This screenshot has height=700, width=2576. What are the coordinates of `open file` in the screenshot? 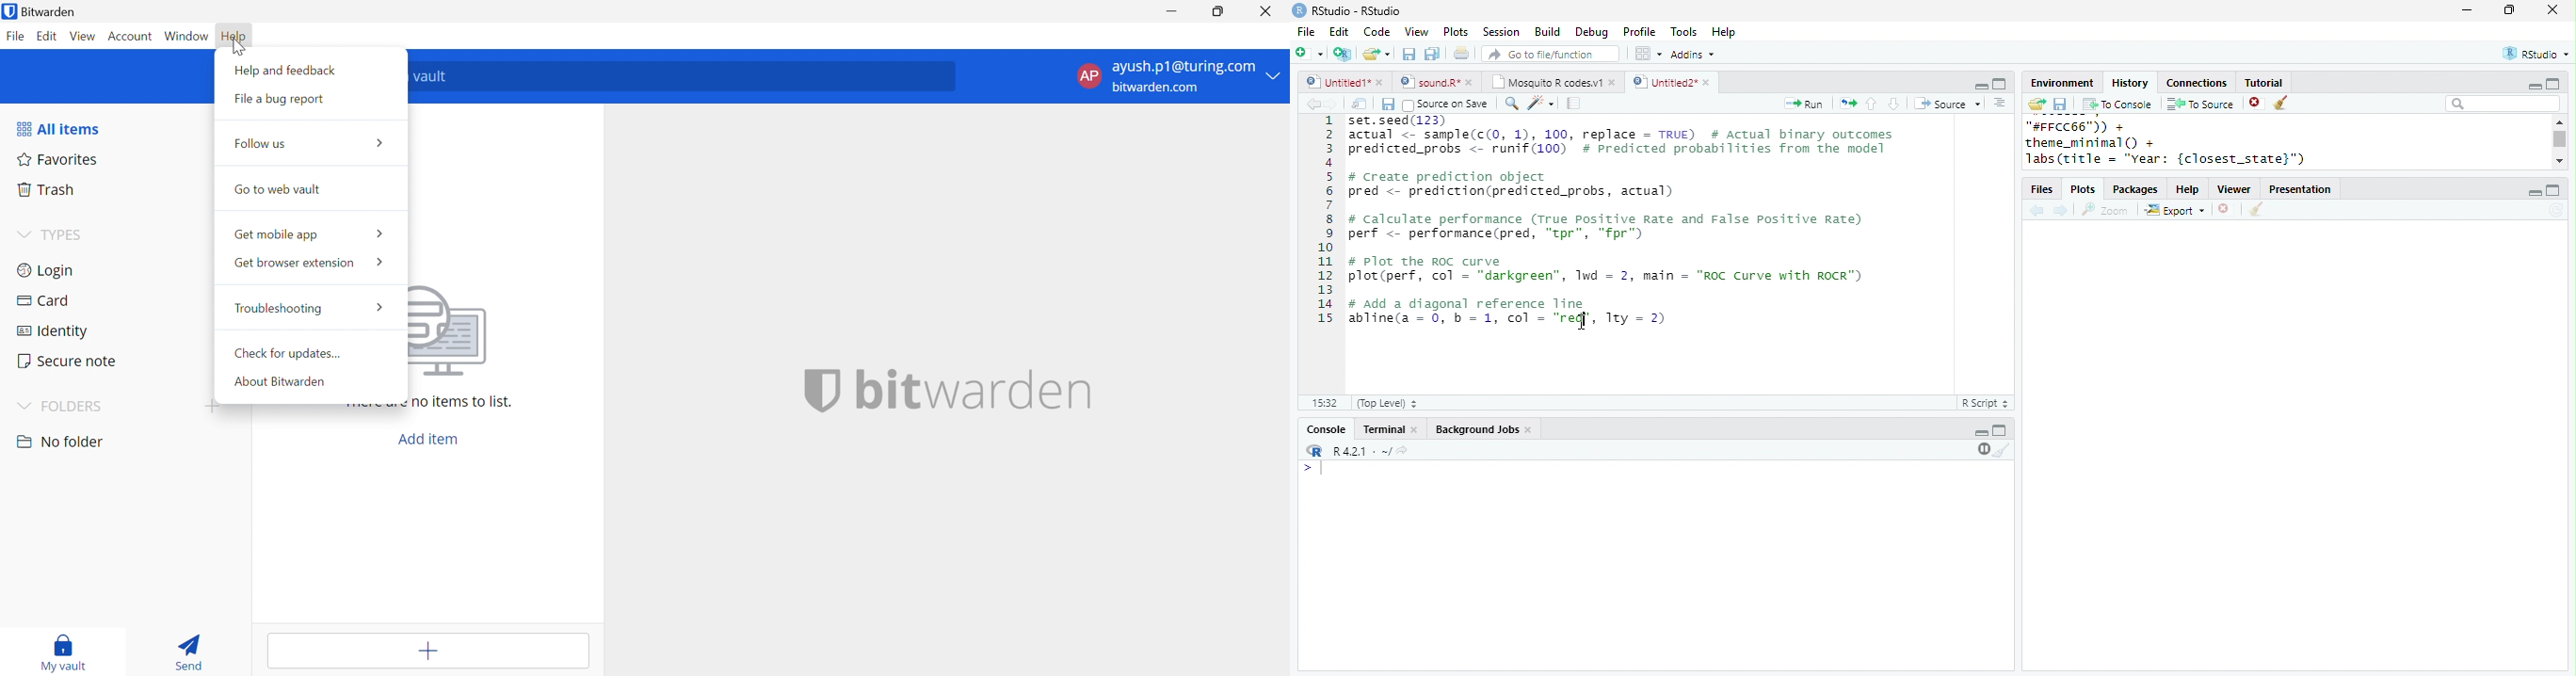 It's located at (1377, 54).